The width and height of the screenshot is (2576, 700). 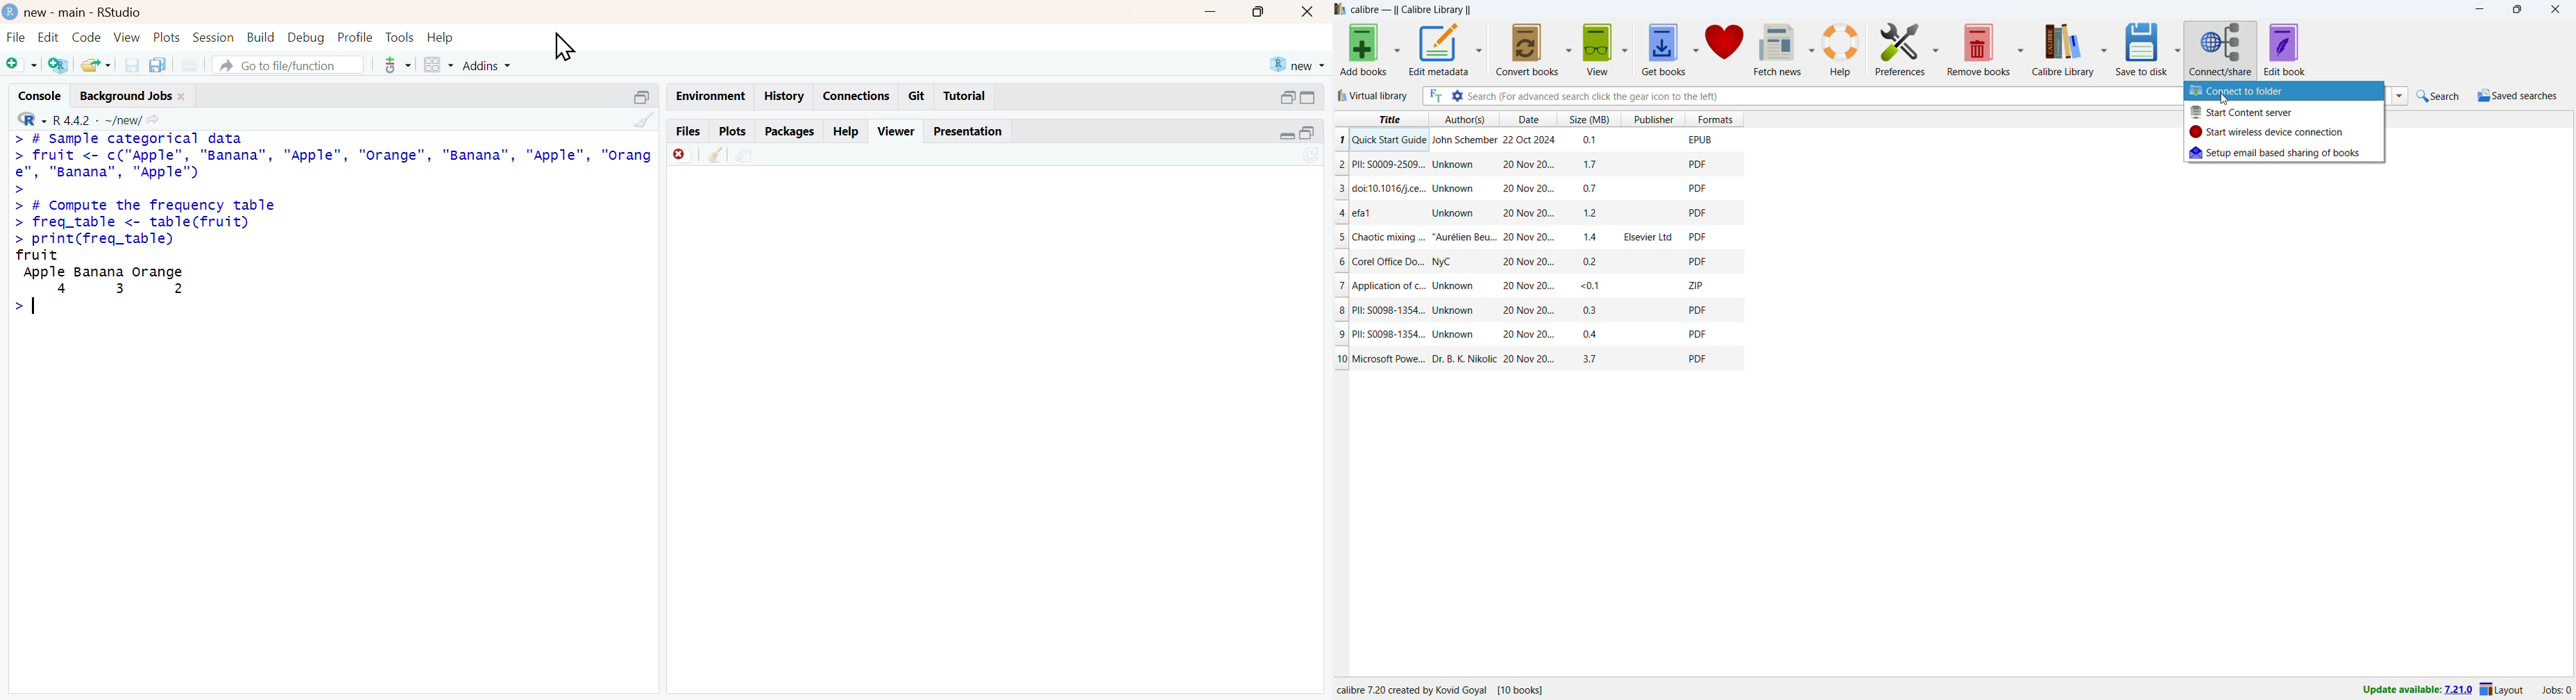 What do you see at coordinates (40, 94) in the screenshot?
I see `console` at bounding box center [40, 94].